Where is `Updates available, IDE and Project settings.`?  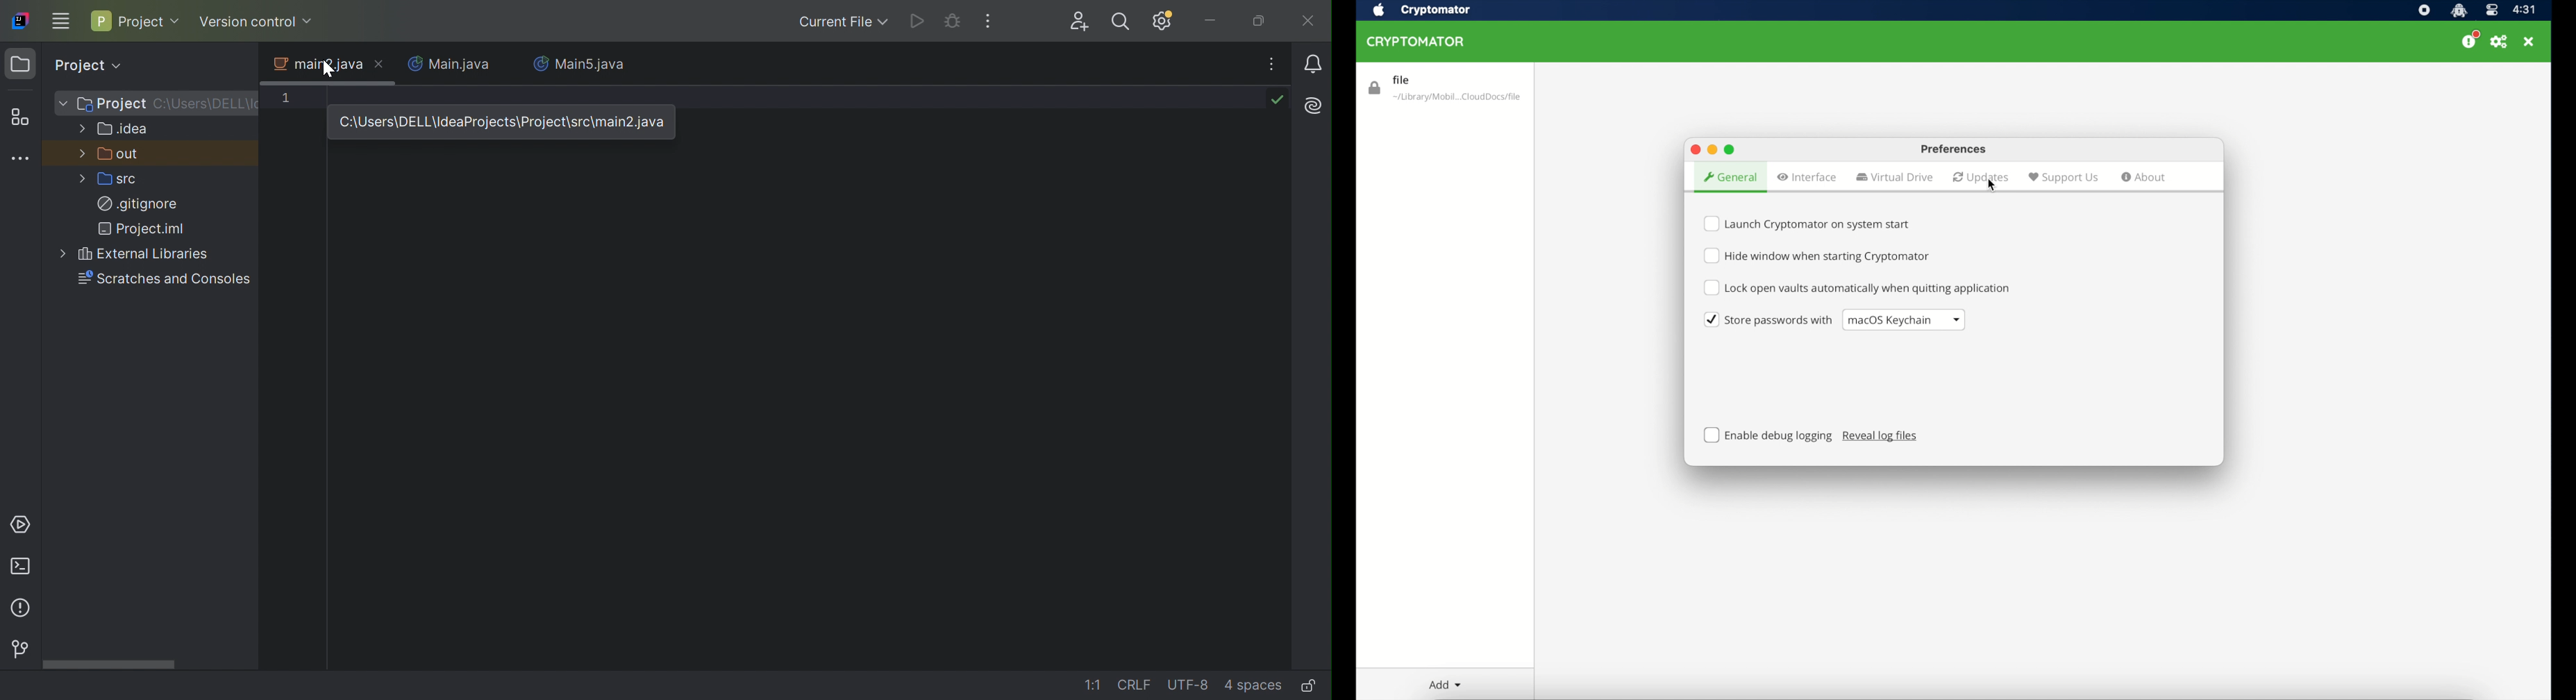 Updates available, IDE and Project settings. is located at coordinates (1163, 20).